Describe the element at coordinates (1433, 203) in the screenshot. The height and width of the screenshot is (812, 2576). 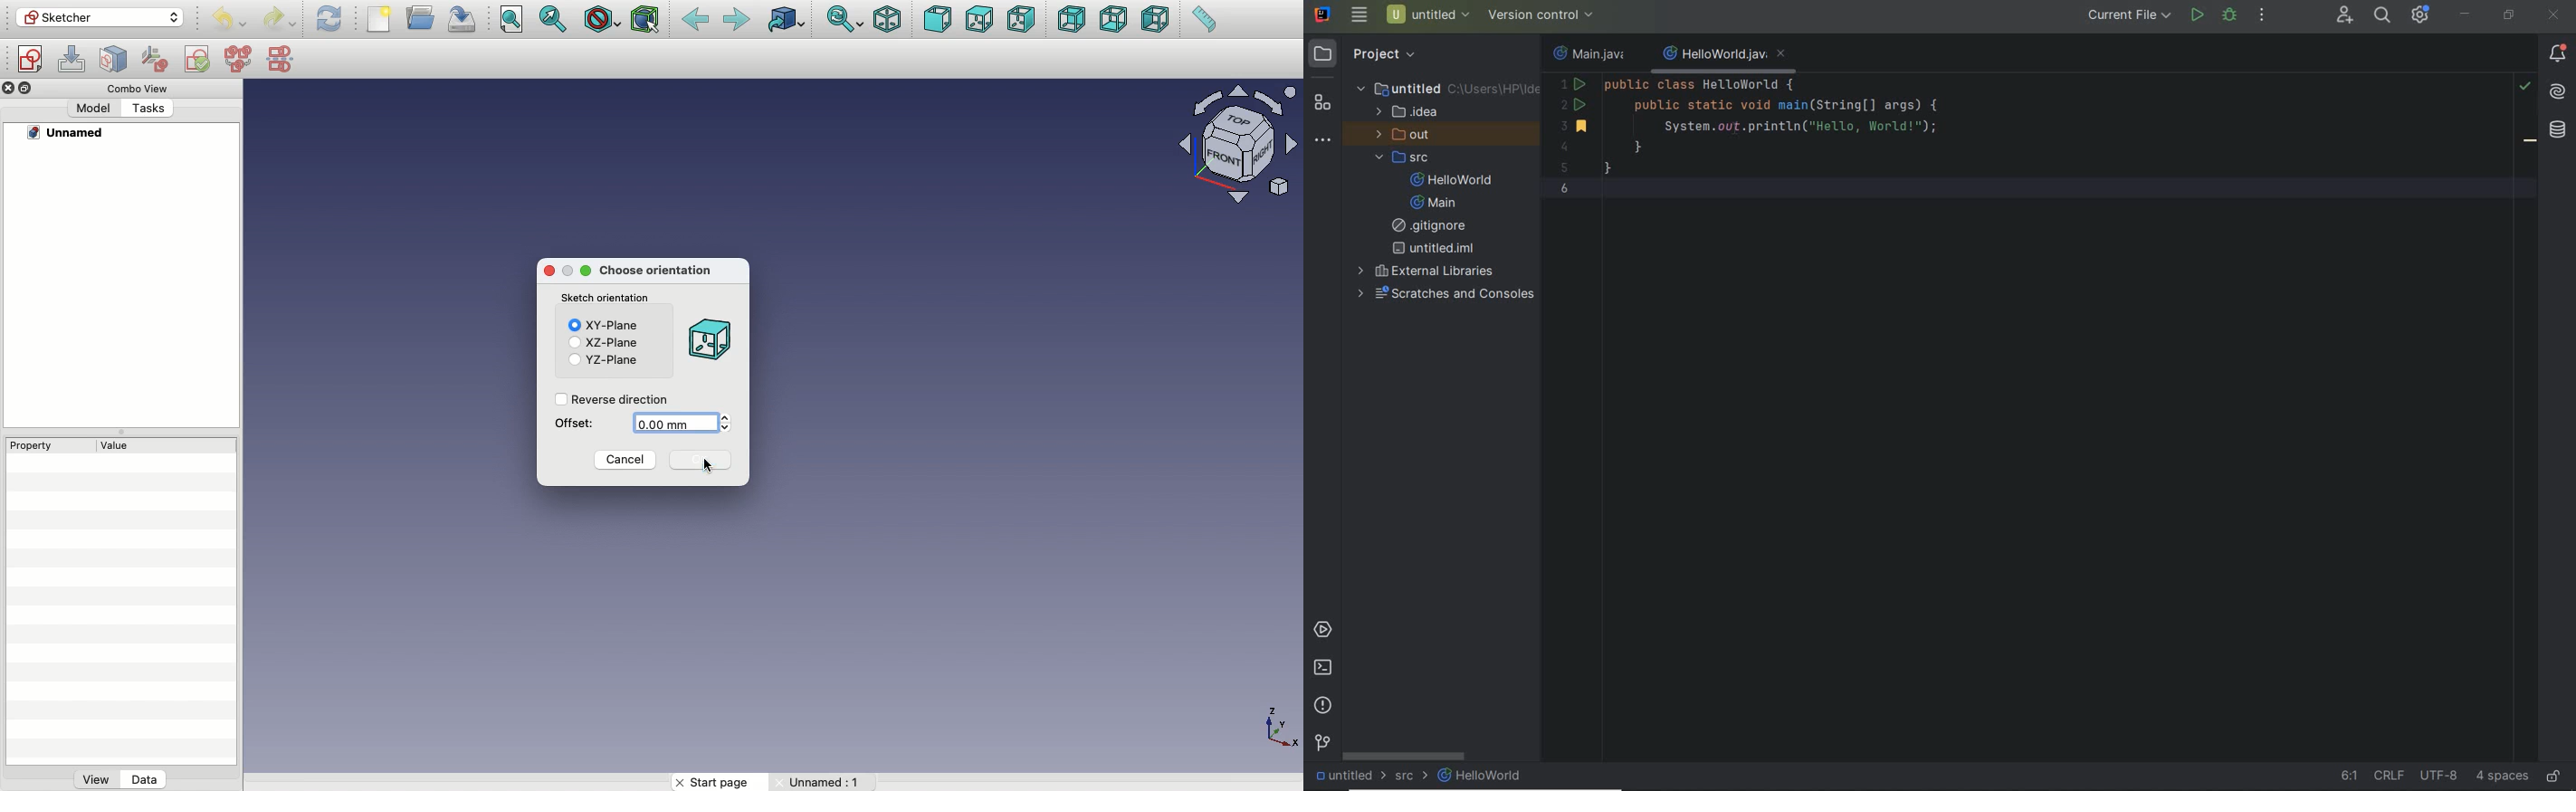
I see `main` at that location.